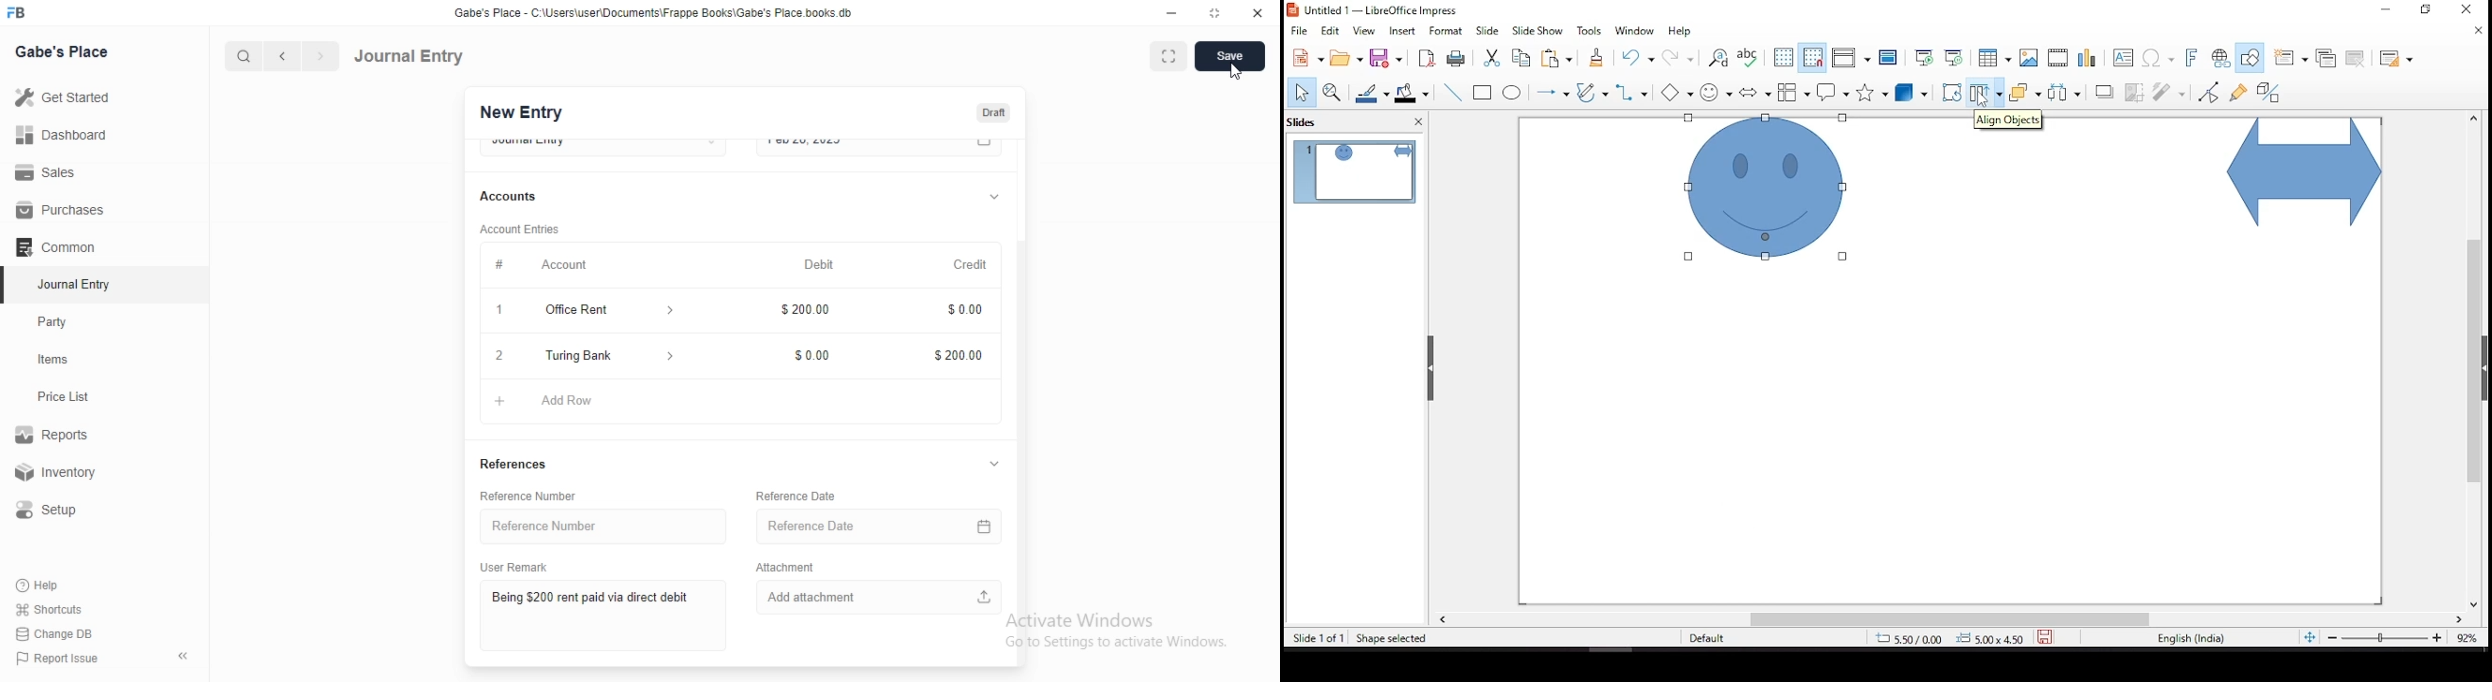 This screenshot has height=700, width=2492. Describe the element at coordinates (1170, 12) in the screenshot. I see `minimize` at that location.